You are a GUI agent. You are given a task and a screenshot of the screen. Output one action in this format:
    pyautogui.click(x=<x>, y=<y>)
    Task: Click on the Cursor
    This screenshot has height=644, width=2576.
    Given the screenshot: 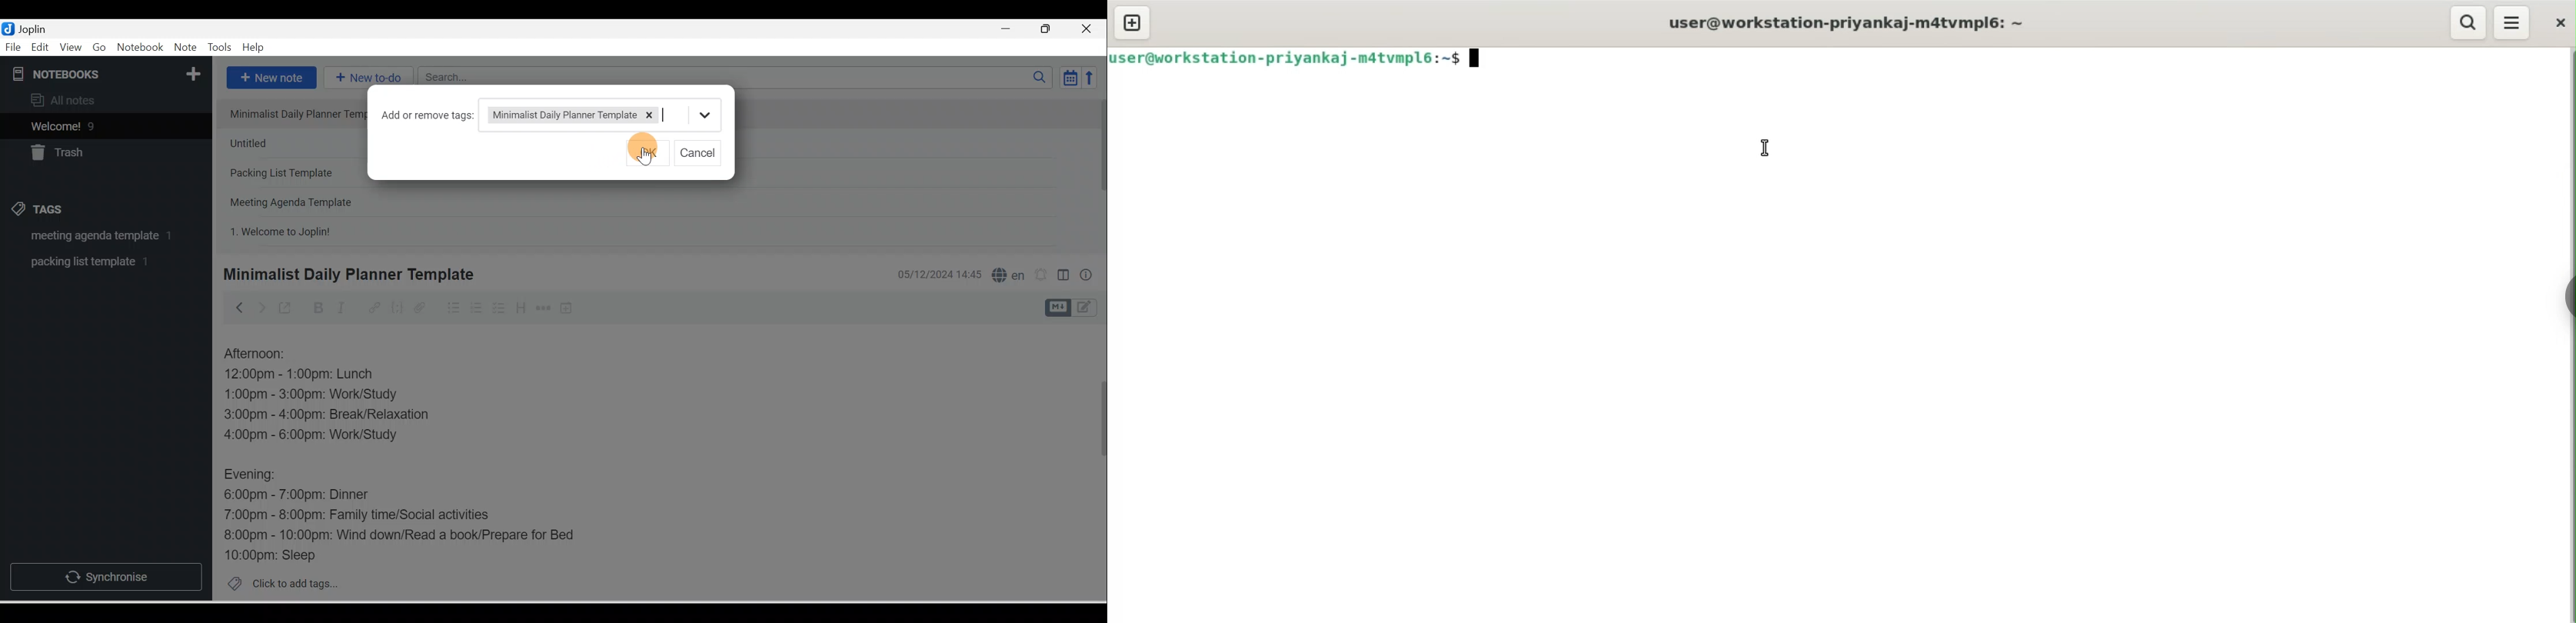 What is the action you would take?
    pyautogui.click(x=641, y=147)
    